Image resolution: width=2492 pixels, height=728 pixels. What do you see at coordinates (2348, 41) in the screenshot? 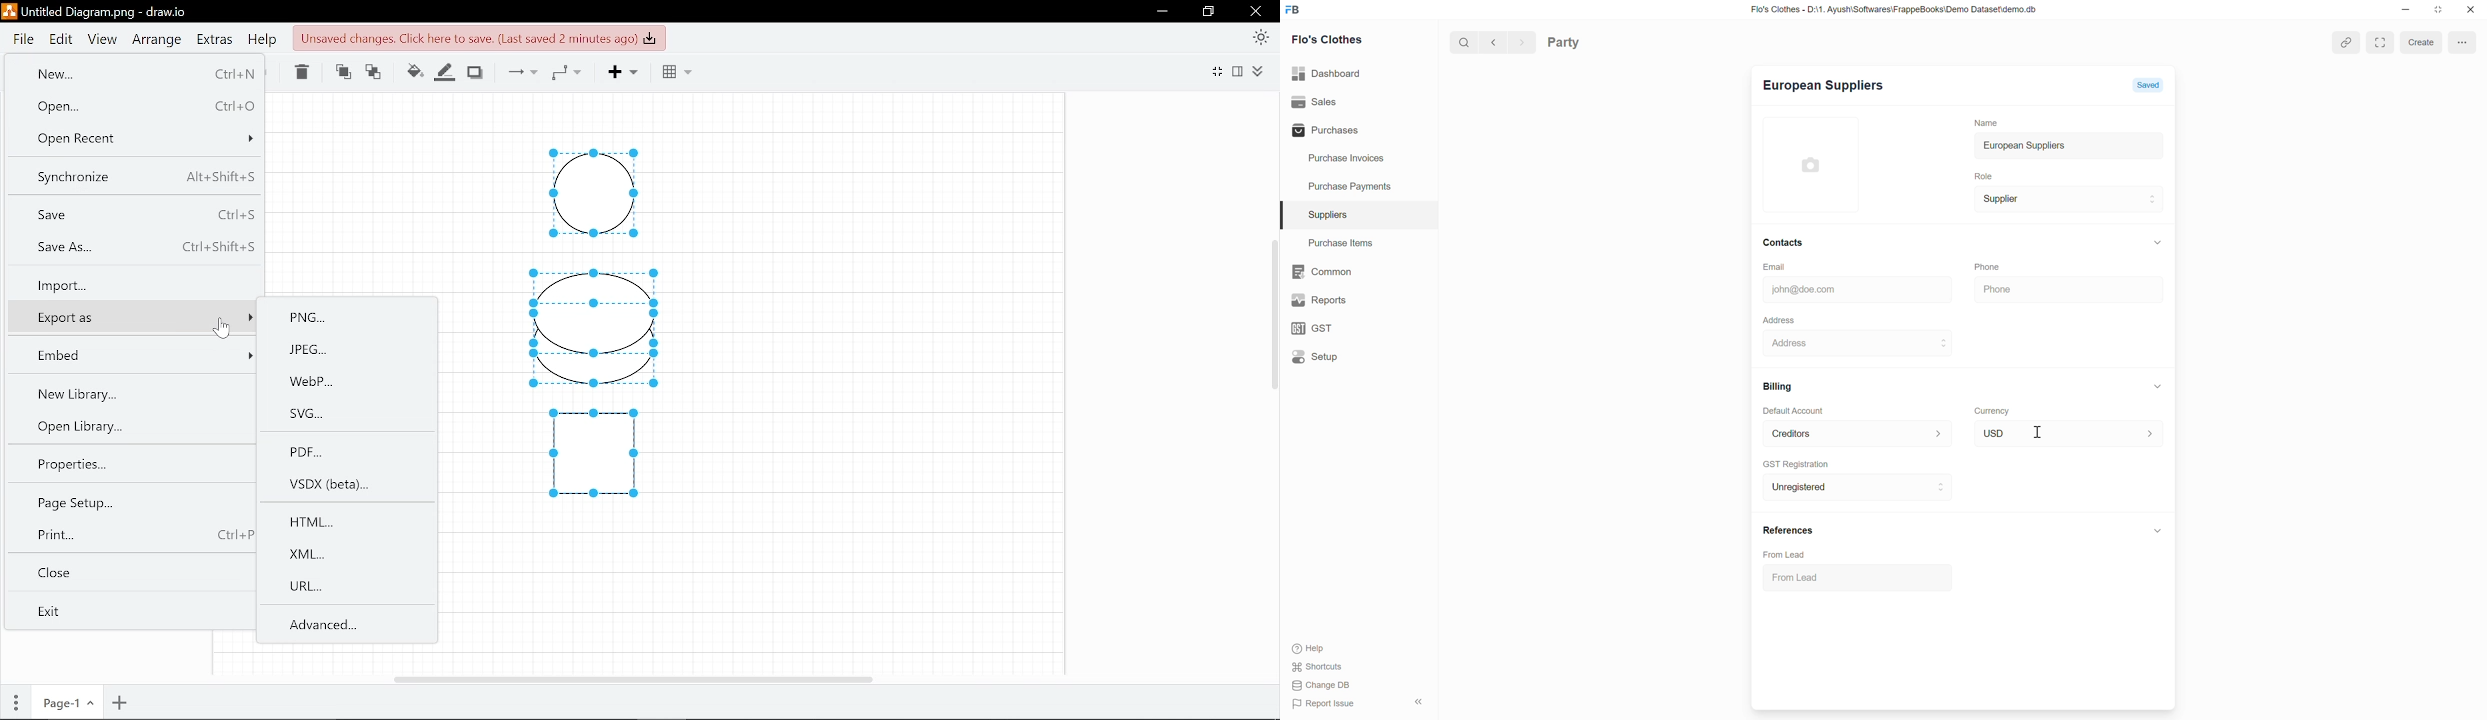
I see `attach` at bounding box center [2348, 41].